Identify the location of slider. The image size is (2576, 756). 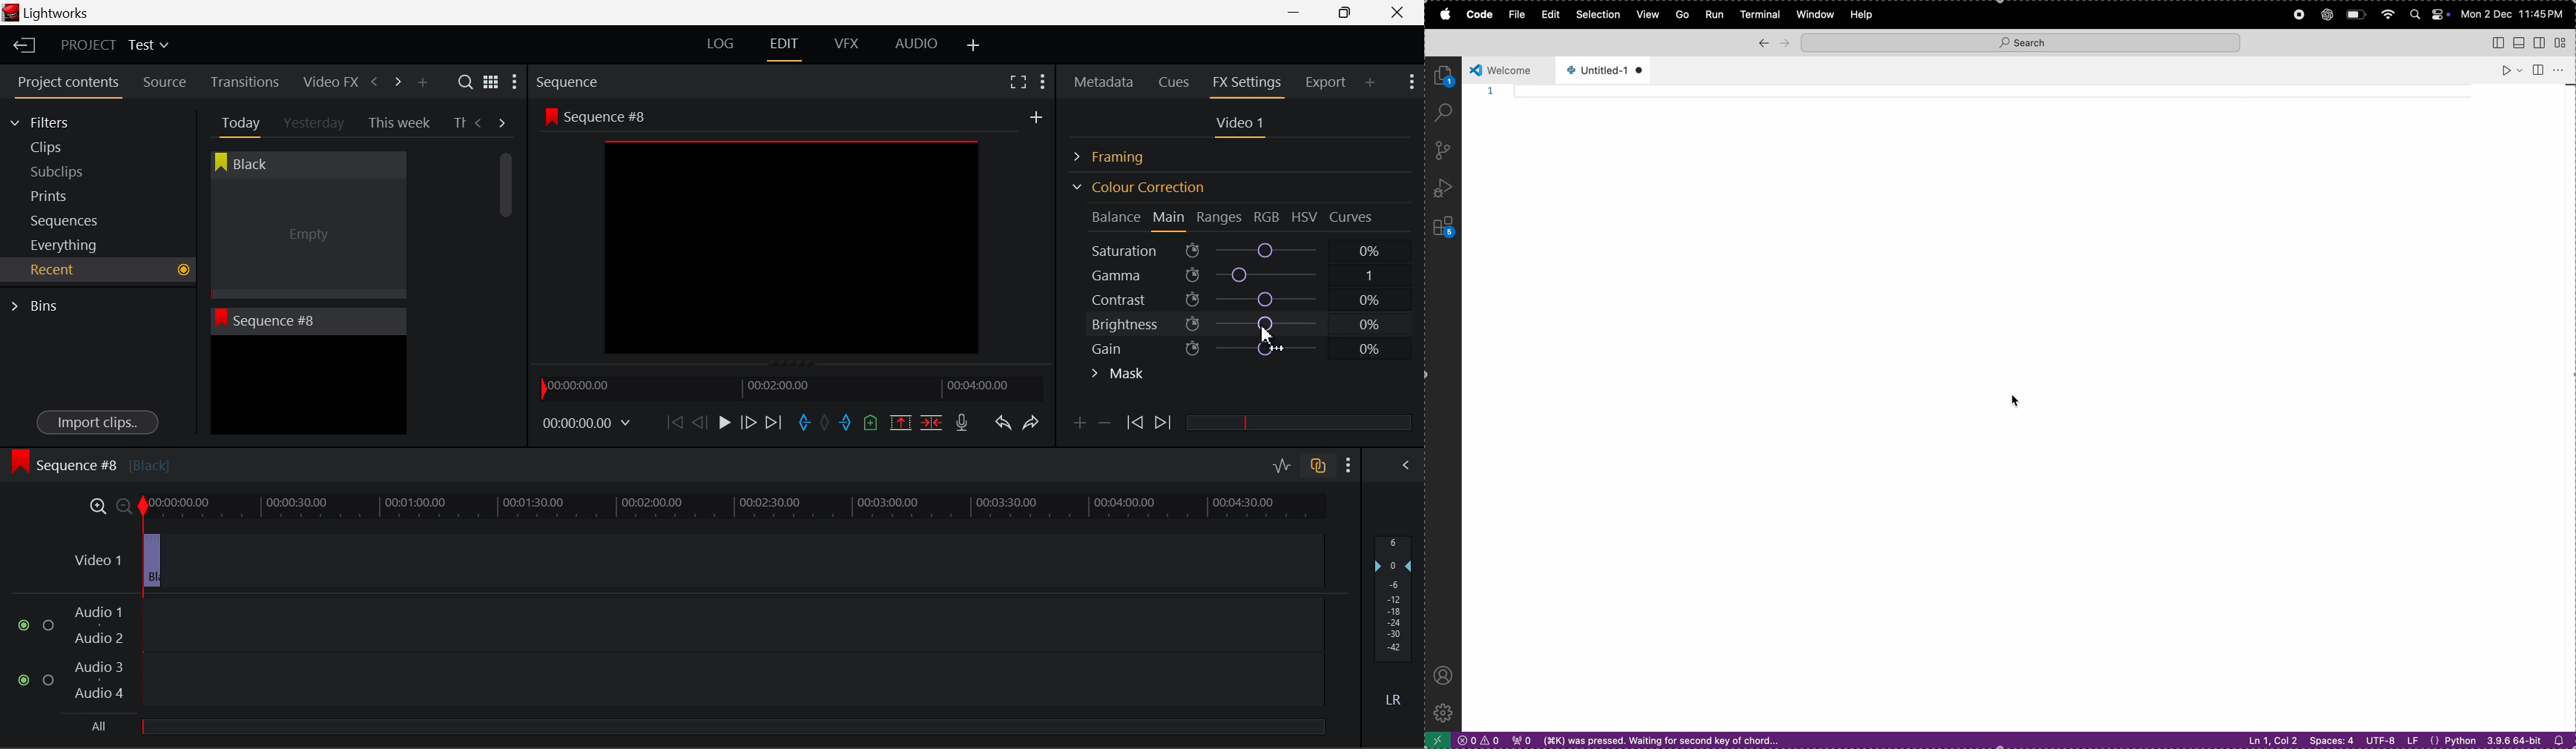
(732, 726).